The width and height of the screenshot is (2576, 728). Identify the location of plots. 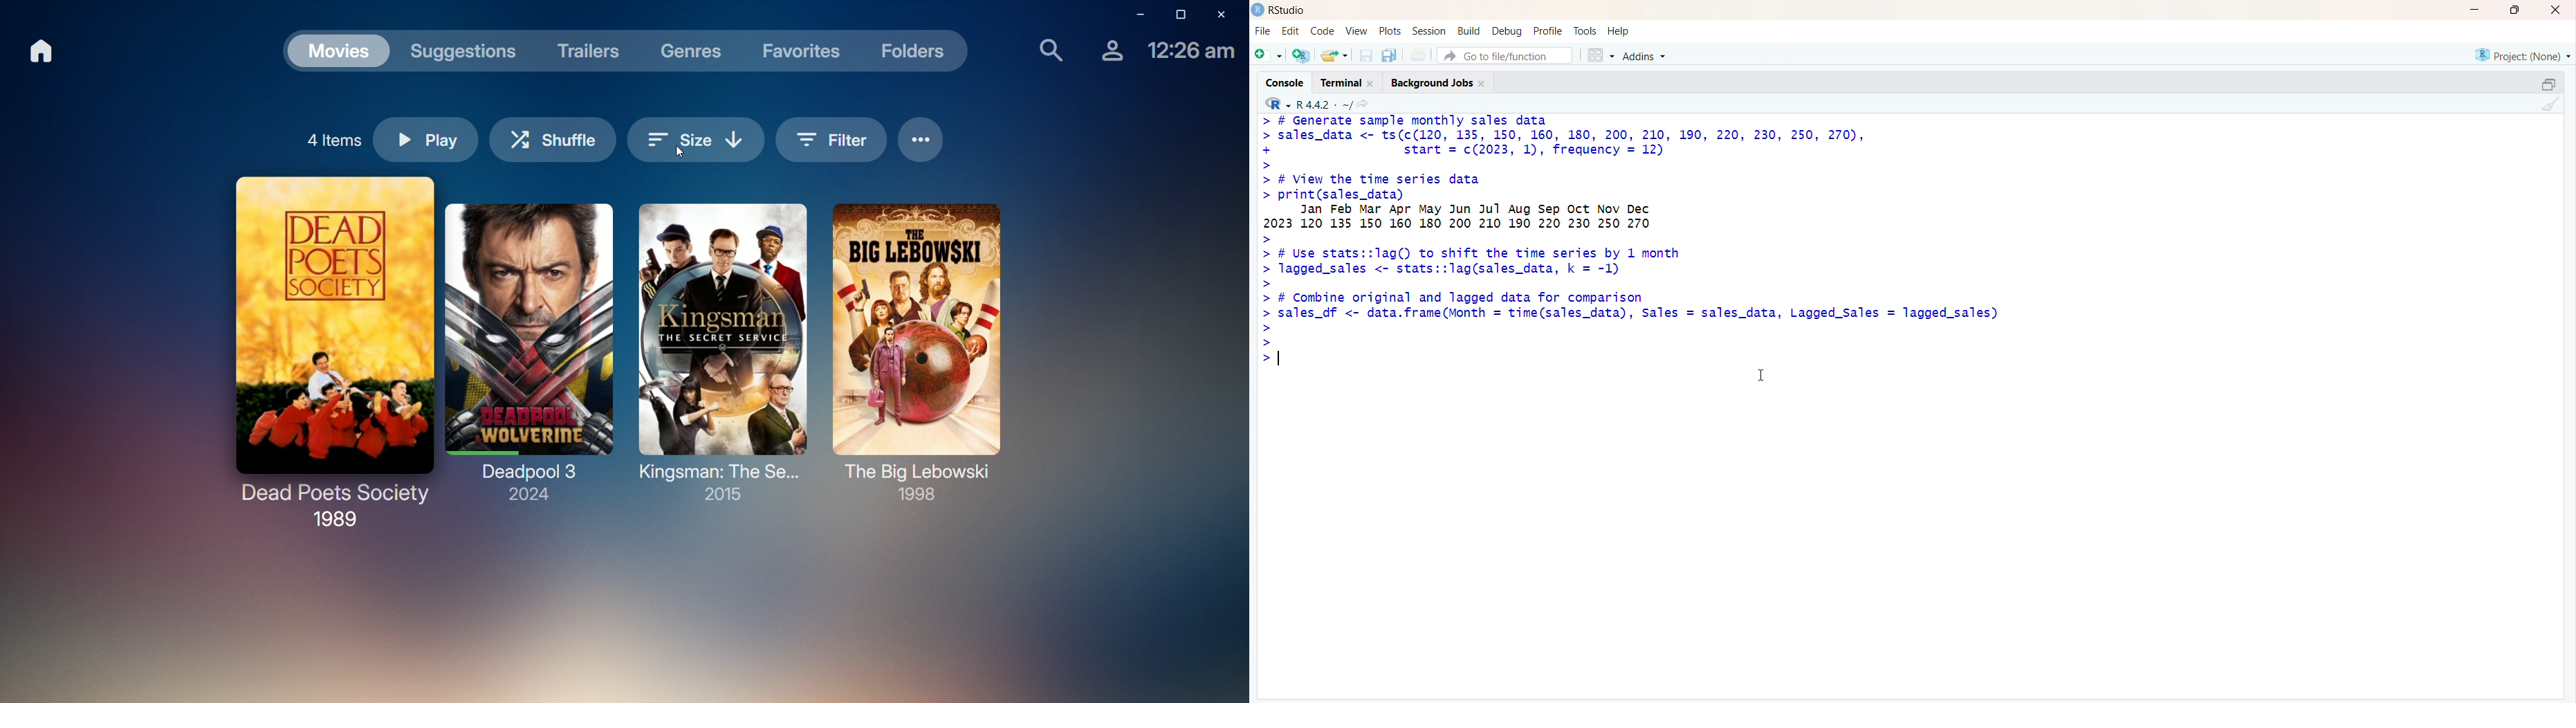
(1392, 30).